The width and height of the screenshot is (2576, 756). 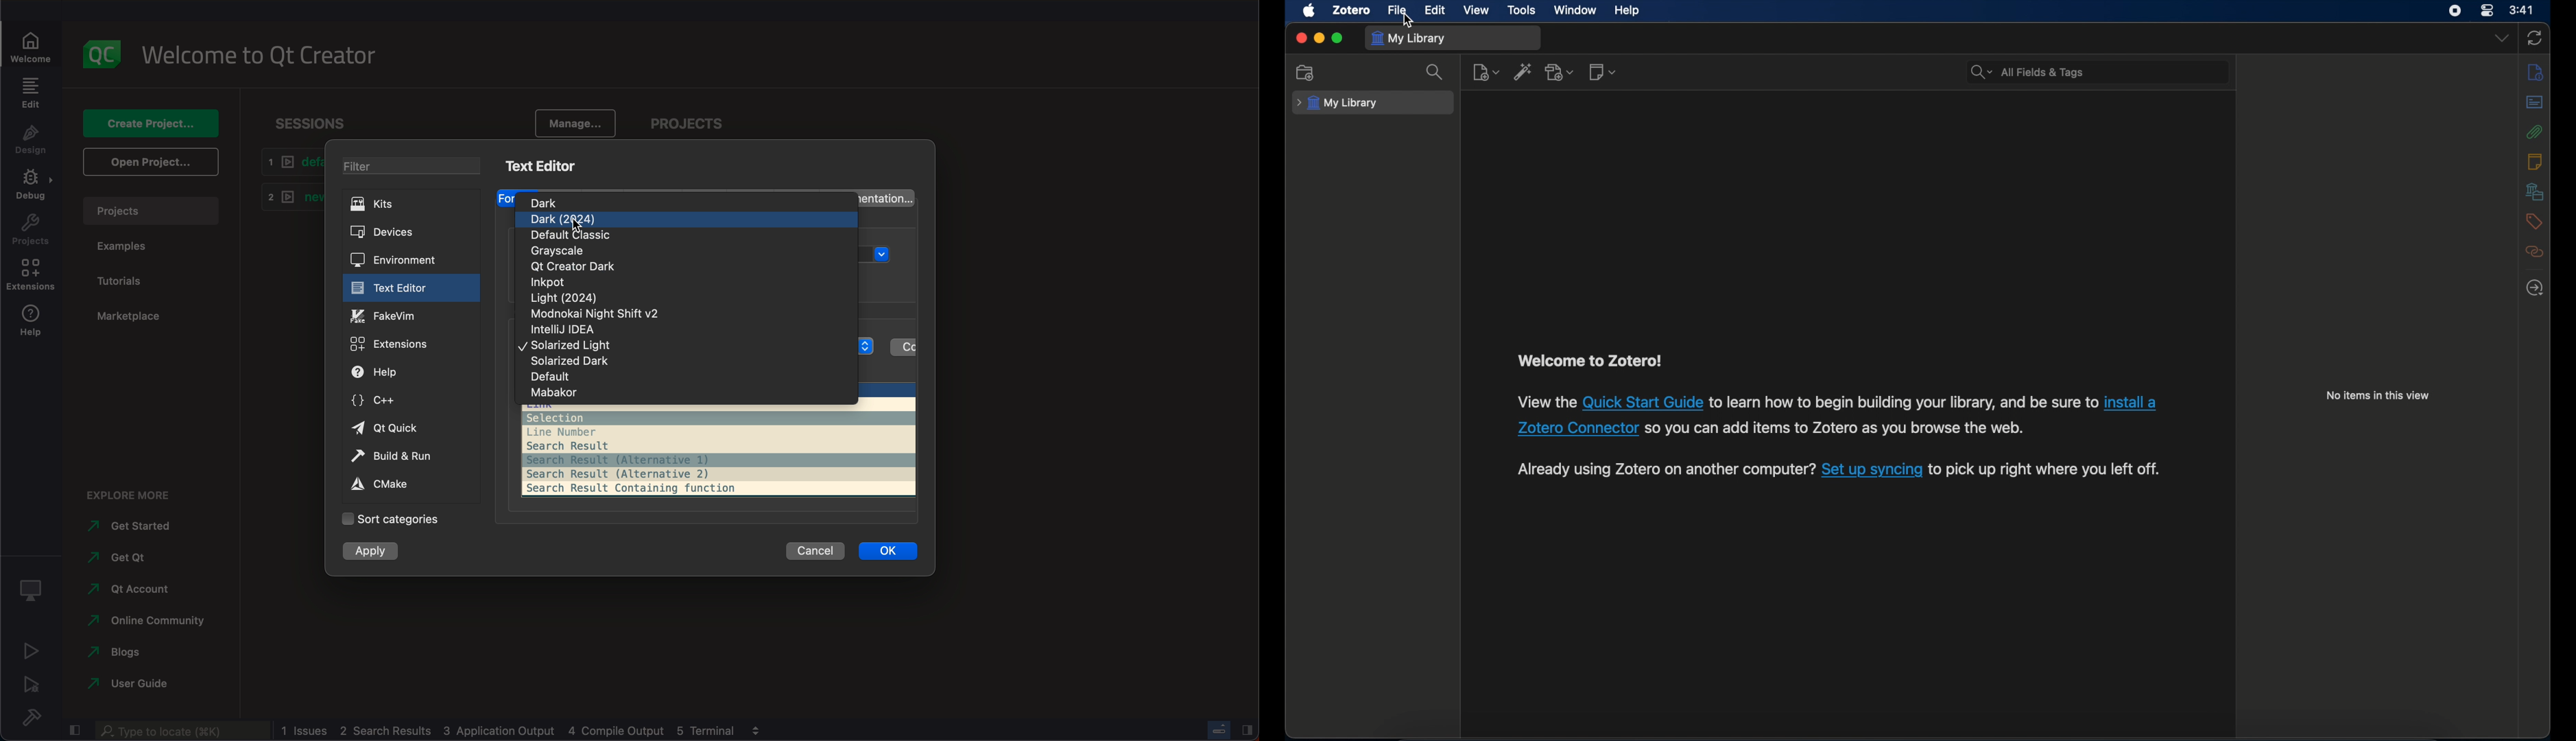 I want to click on screen recorder, so click(x=2456, y=11).